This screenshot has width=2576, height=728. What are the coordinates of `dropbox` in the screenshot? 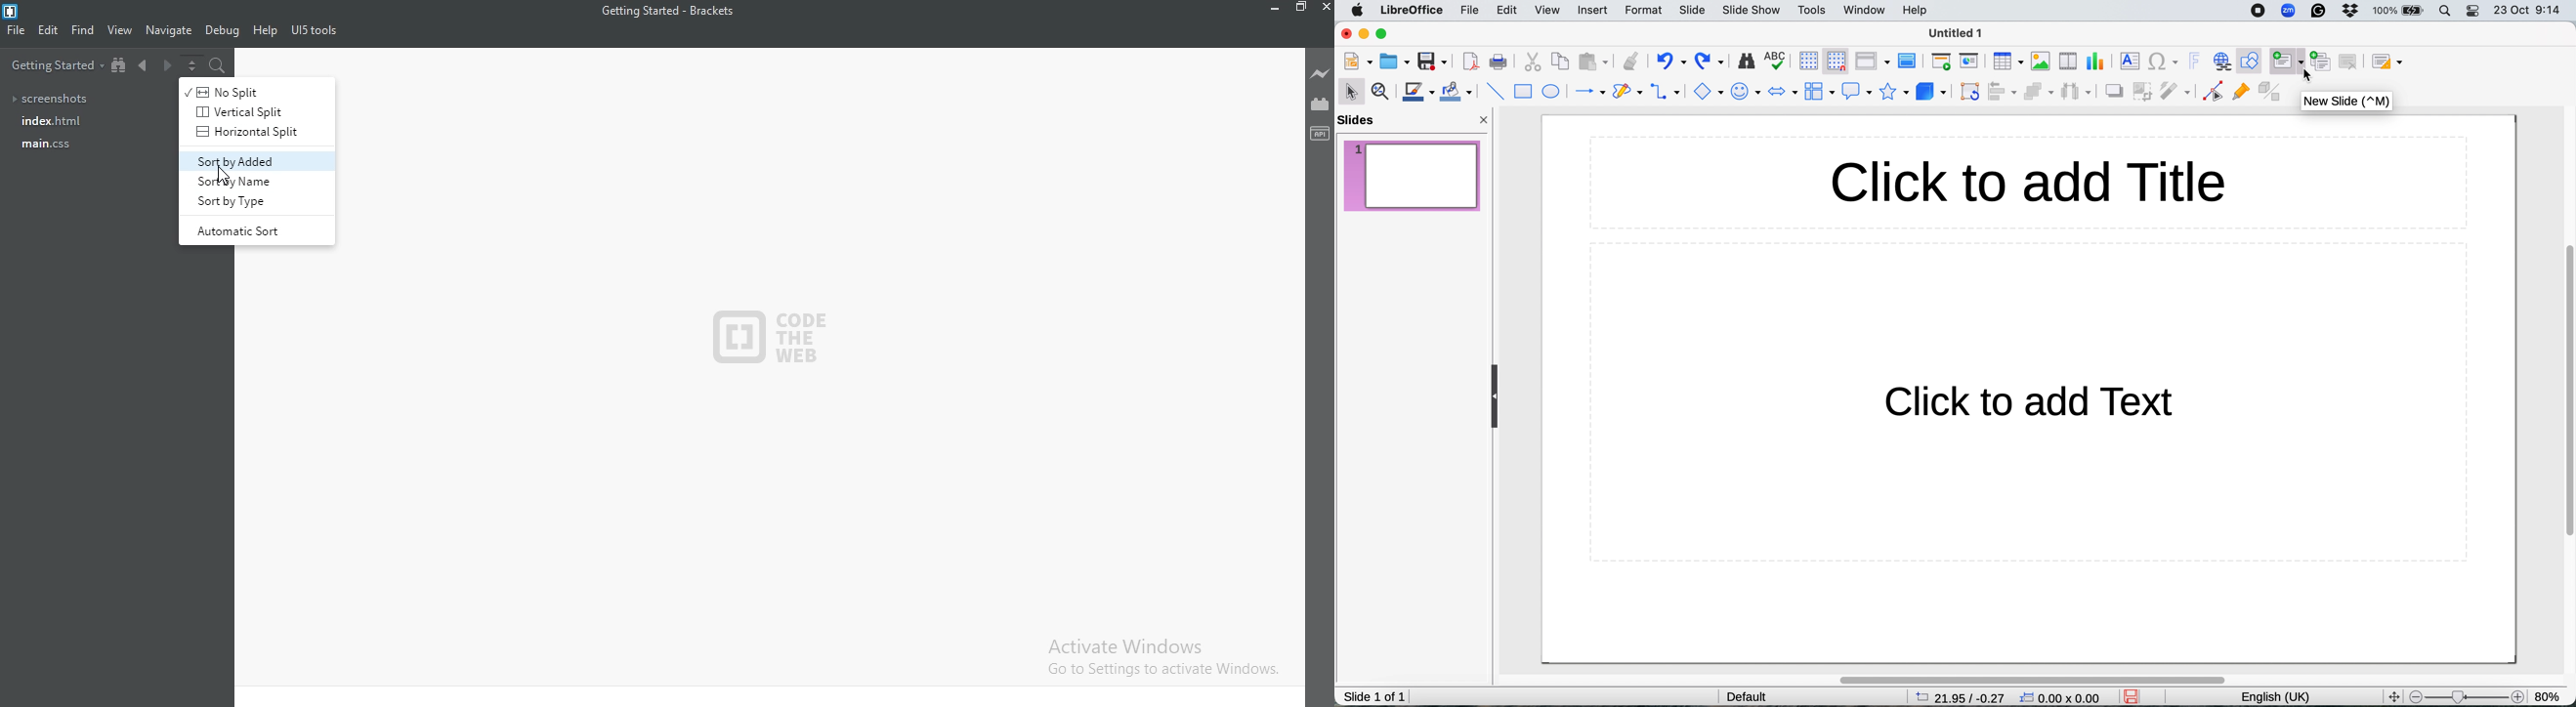 It's located at (2355, 11).